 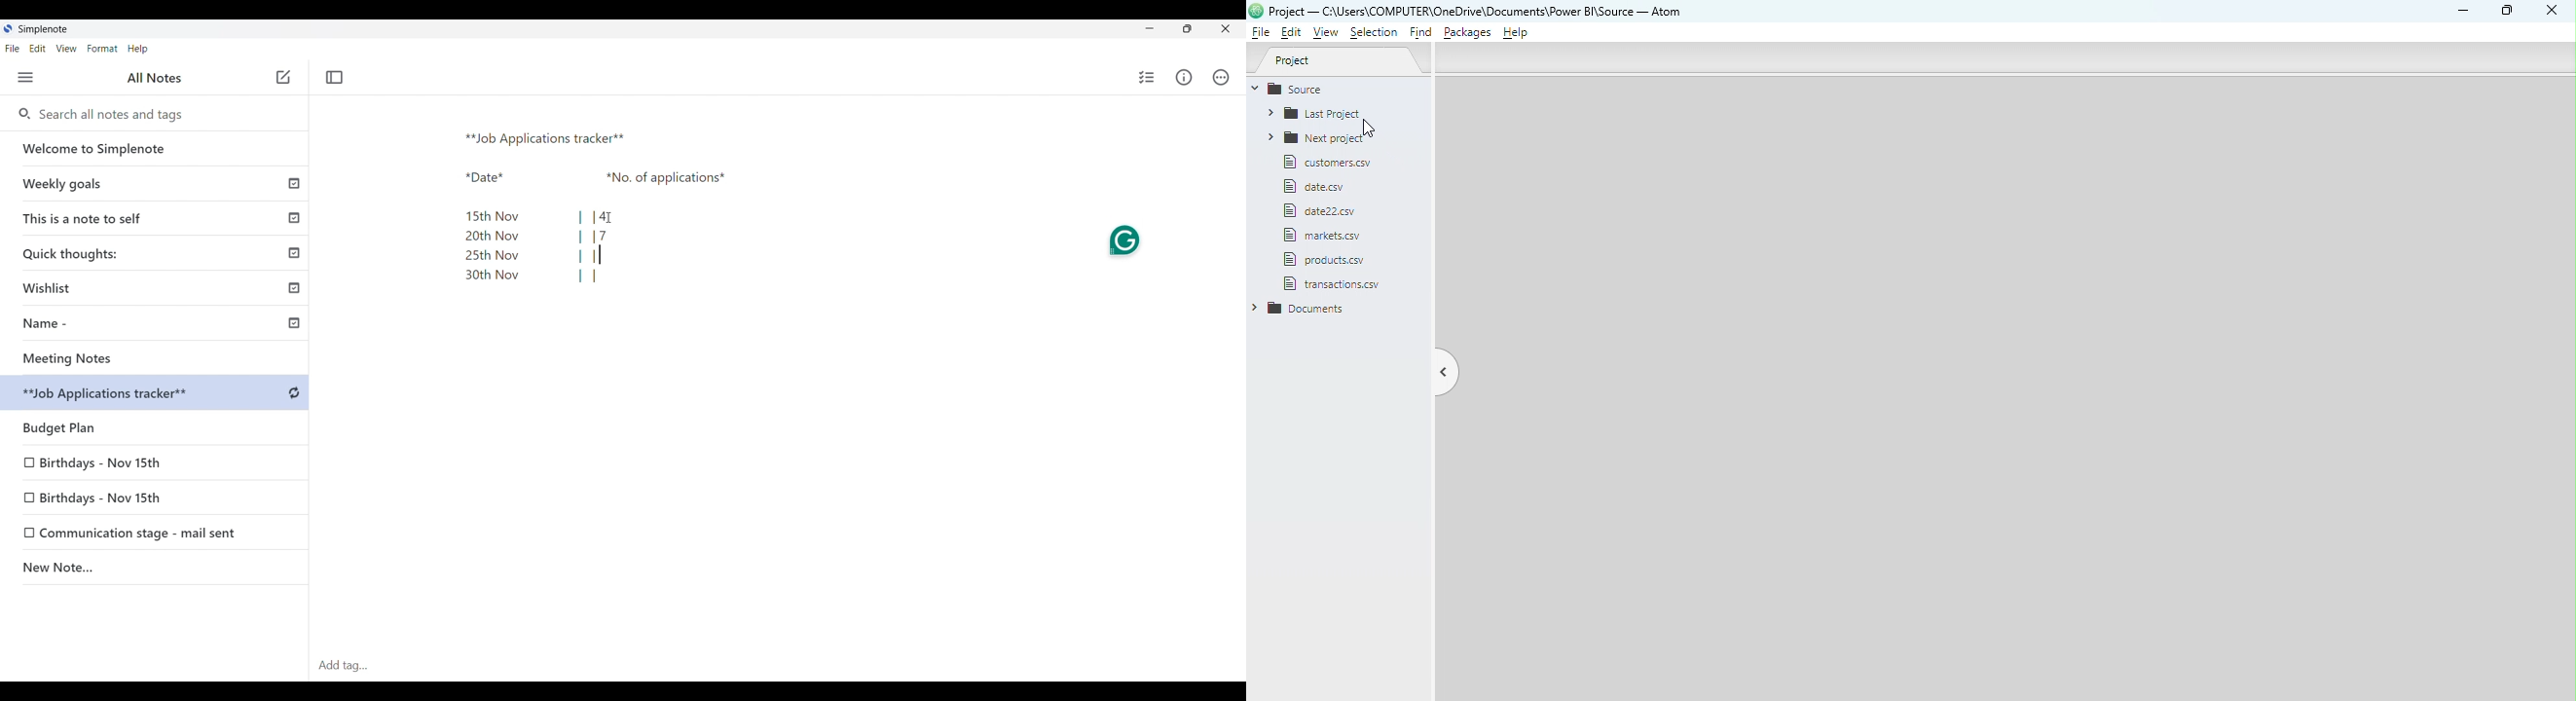 What do you see at coordinates (778, 666) in the screenshot?
I see `Click to type in tag` at bounding box center [778, 666].